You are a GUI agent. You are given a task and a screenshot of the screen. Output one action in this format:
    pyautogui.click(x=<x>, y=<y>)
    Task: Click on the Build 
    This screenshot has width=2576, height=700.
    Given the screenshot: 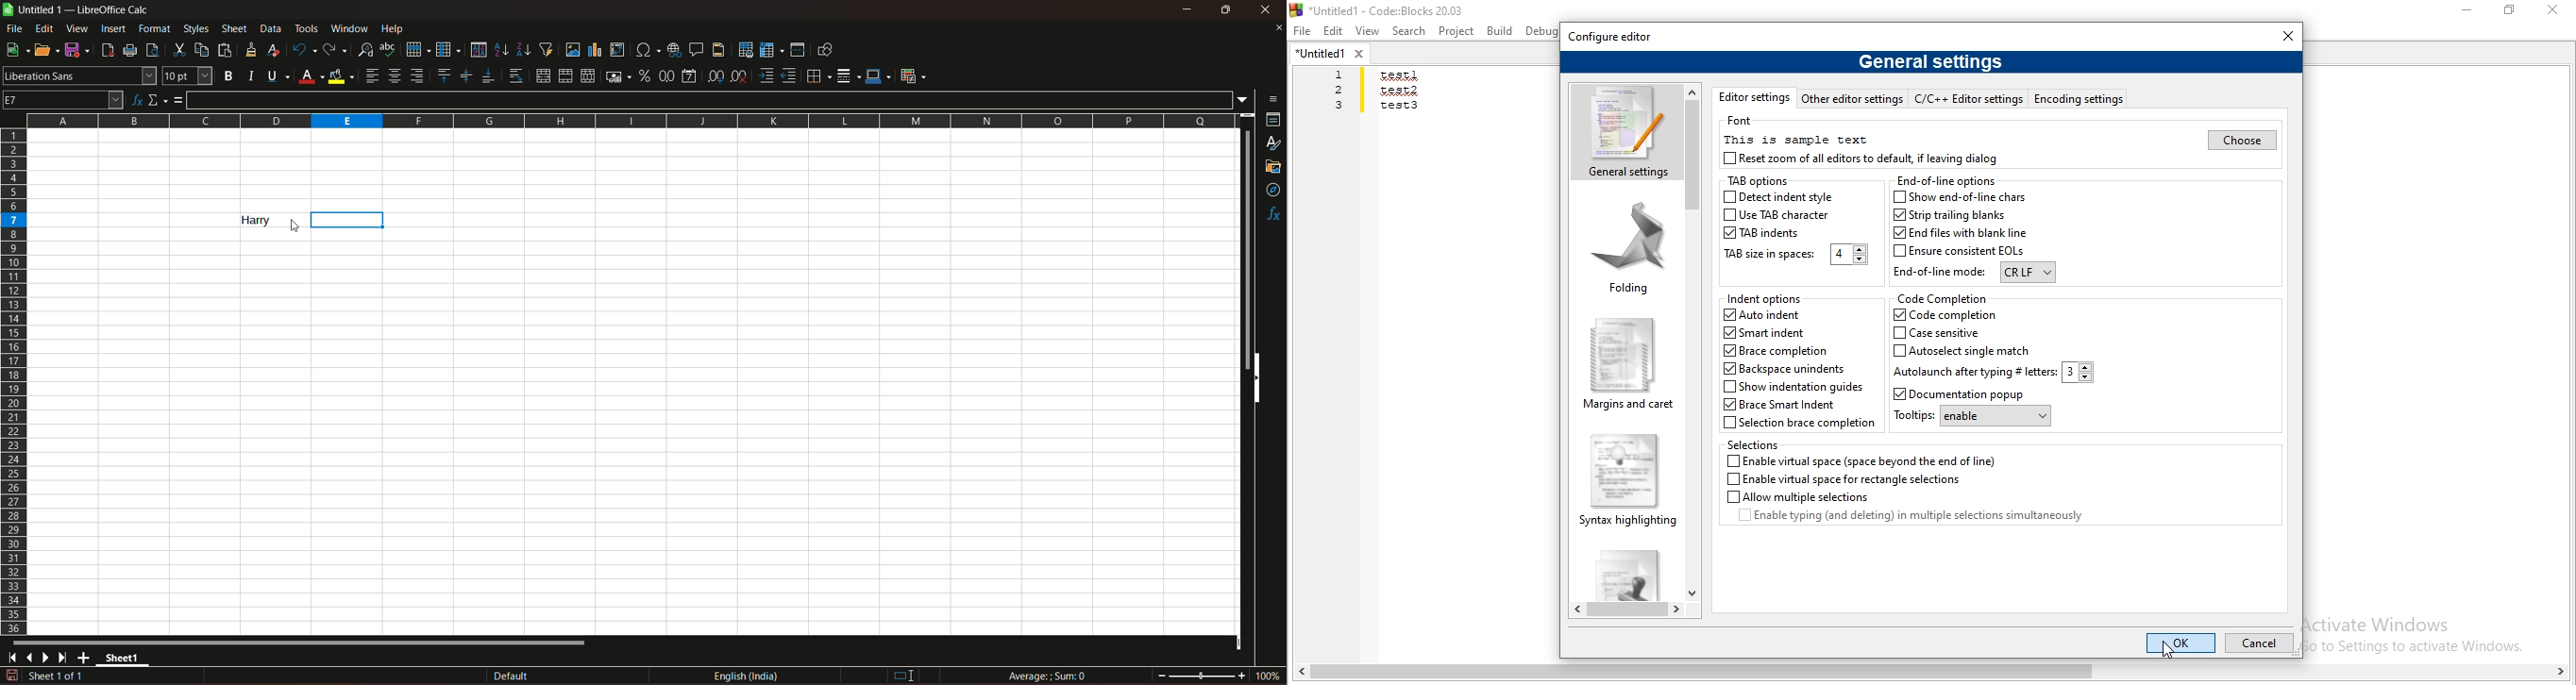 What is the action you would take?
    pyautogui.click(x=1498, y=30)
    